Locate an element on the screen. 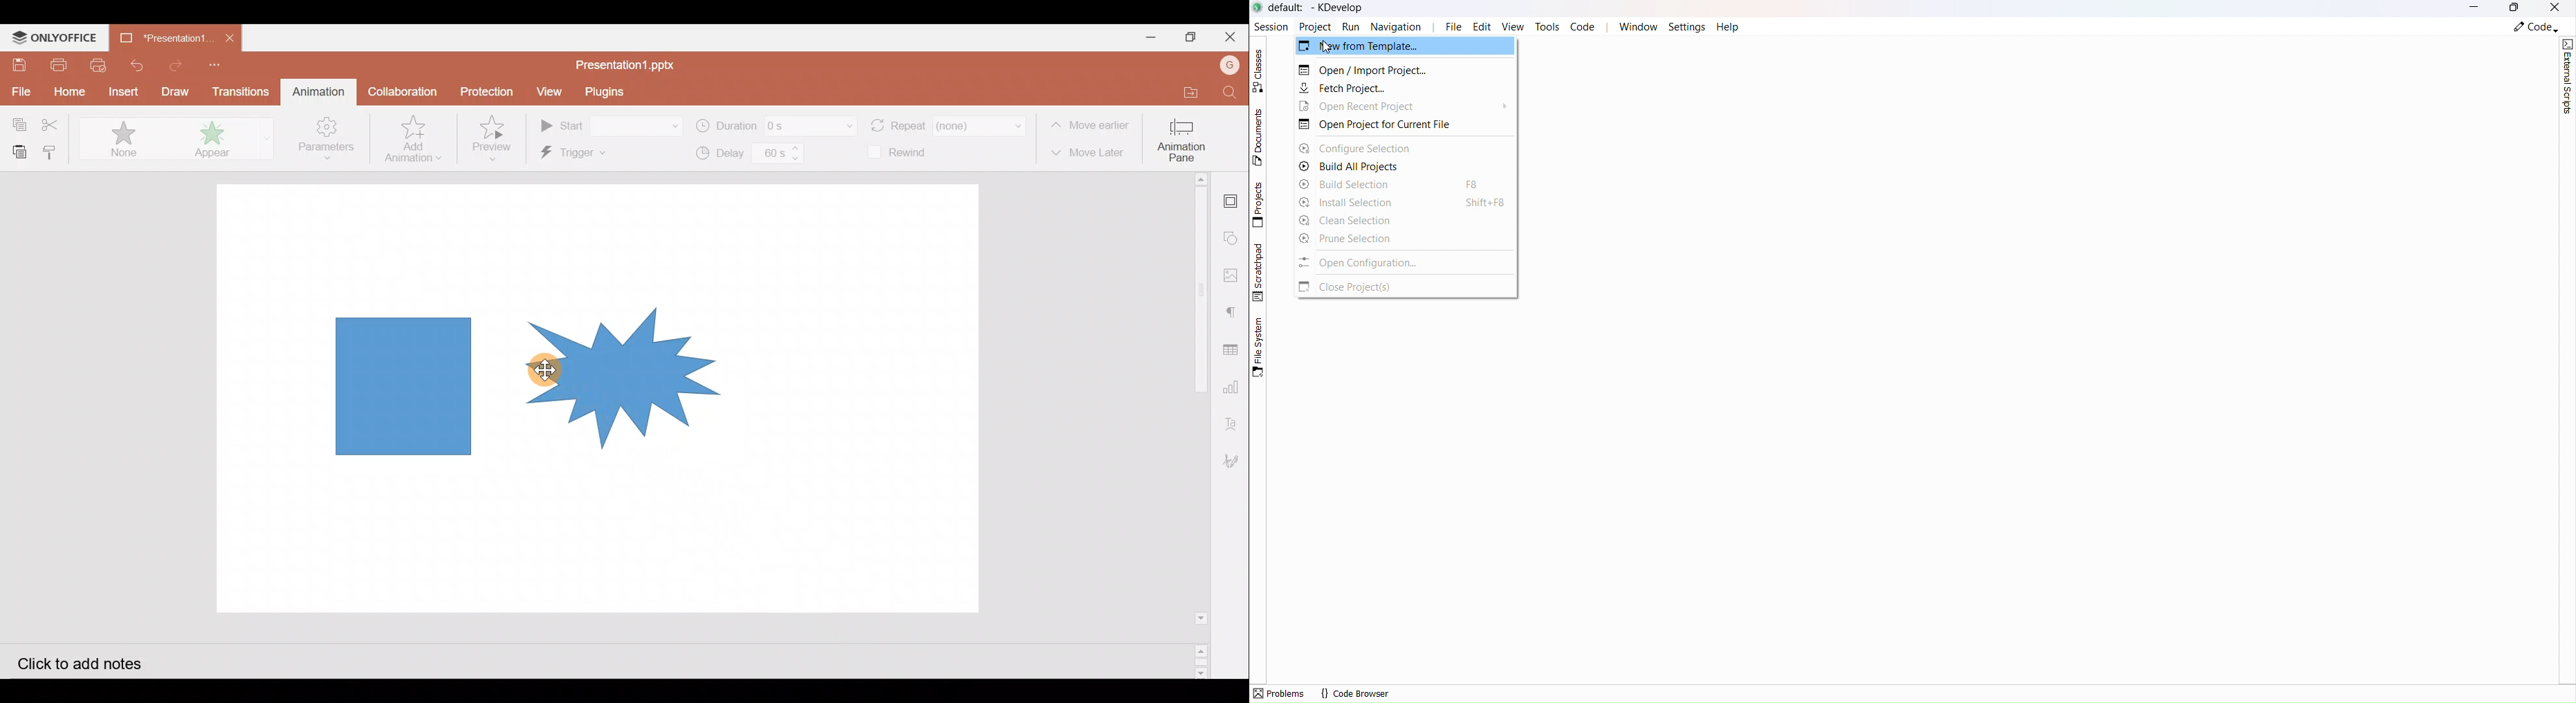 Image resolution: width=2576 pixels, height=728 pixels. Copy is located at coordinates (16, 120).